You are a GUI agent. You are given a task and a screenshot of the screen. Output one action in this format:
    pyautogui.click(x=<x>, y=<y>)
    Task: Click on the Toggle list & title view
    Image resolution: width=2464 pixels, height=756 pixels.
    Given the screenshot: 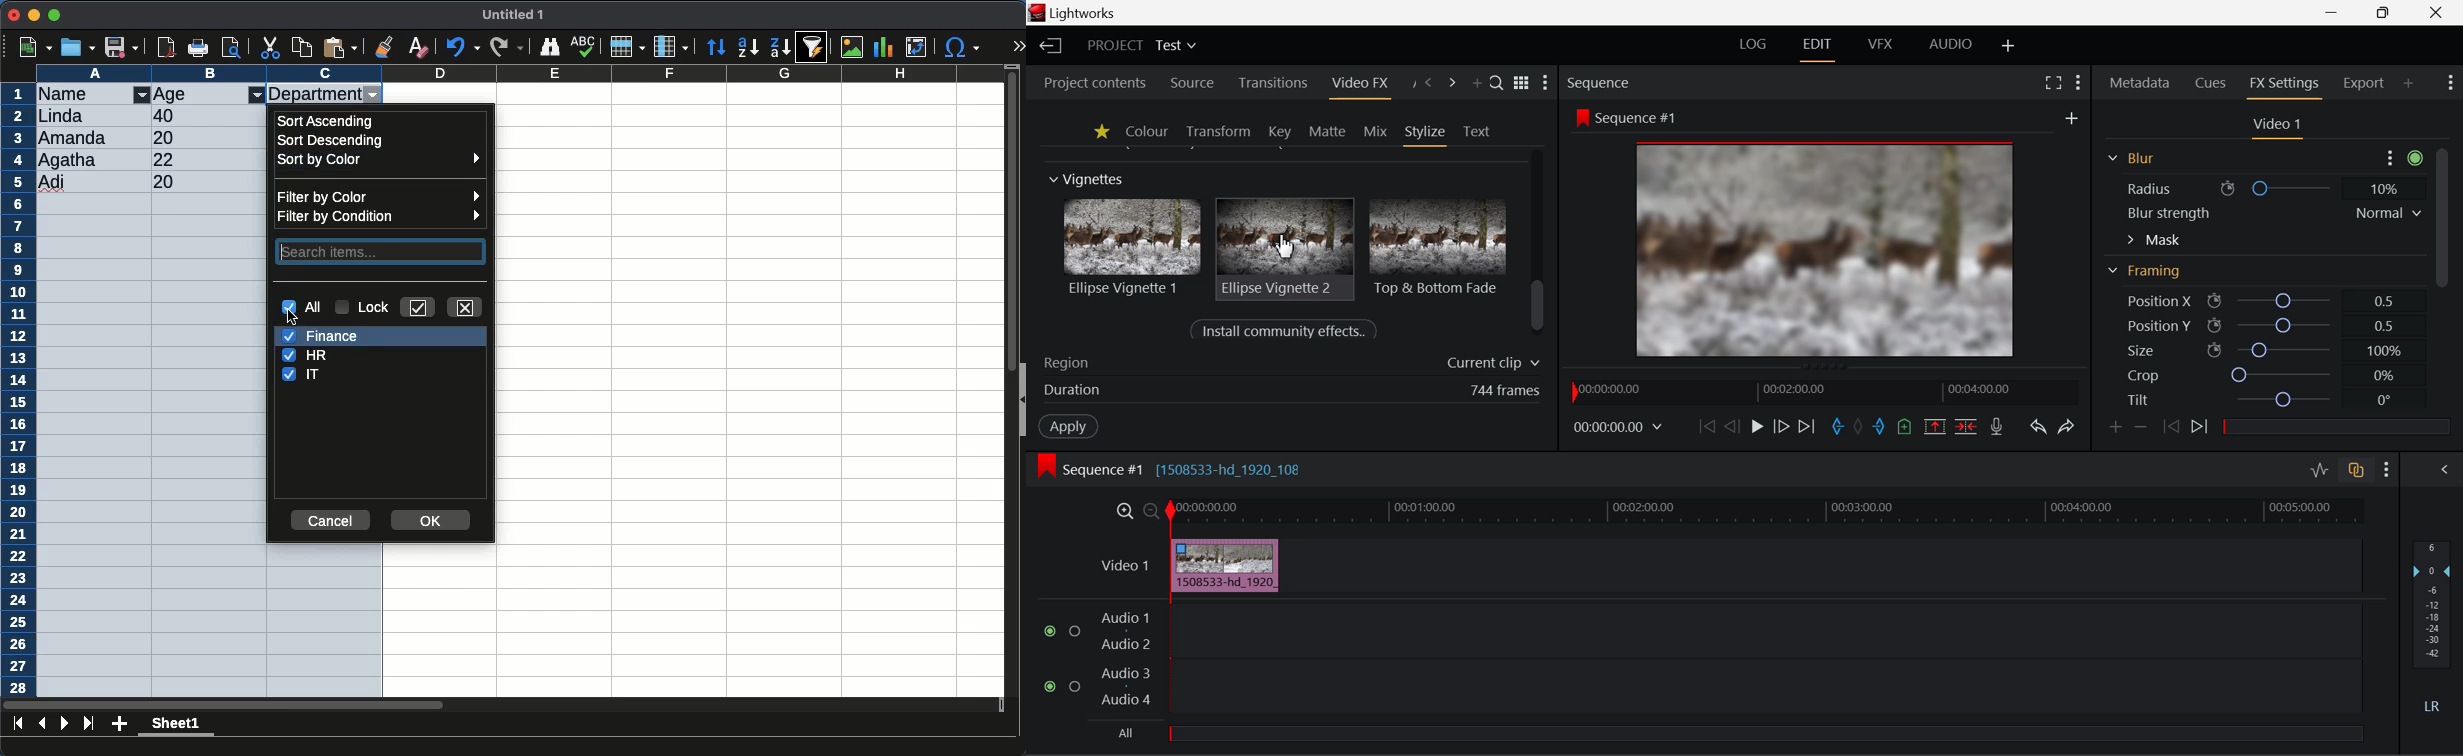 What is the action you would take?
    pyautogui.click(x=1522, y=85)
    